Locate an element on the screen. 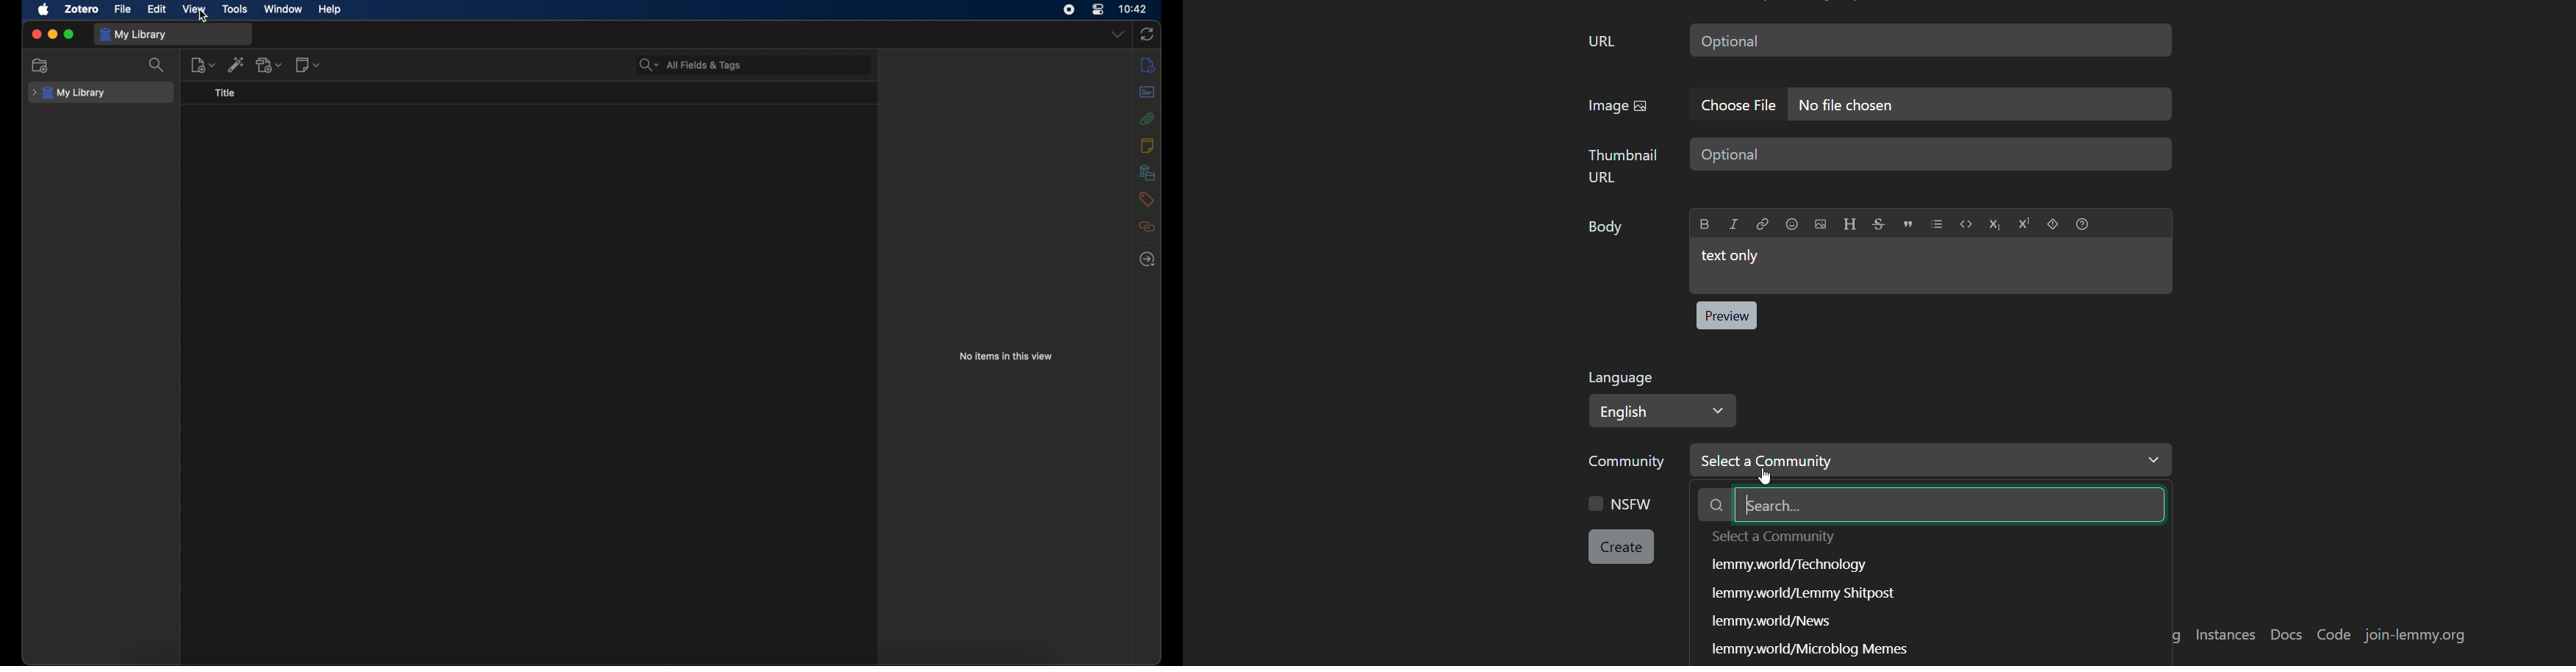 Image resolution: width=2576 pixels, height=672 pixels. dropdown is located at coordinates (1117, 35).